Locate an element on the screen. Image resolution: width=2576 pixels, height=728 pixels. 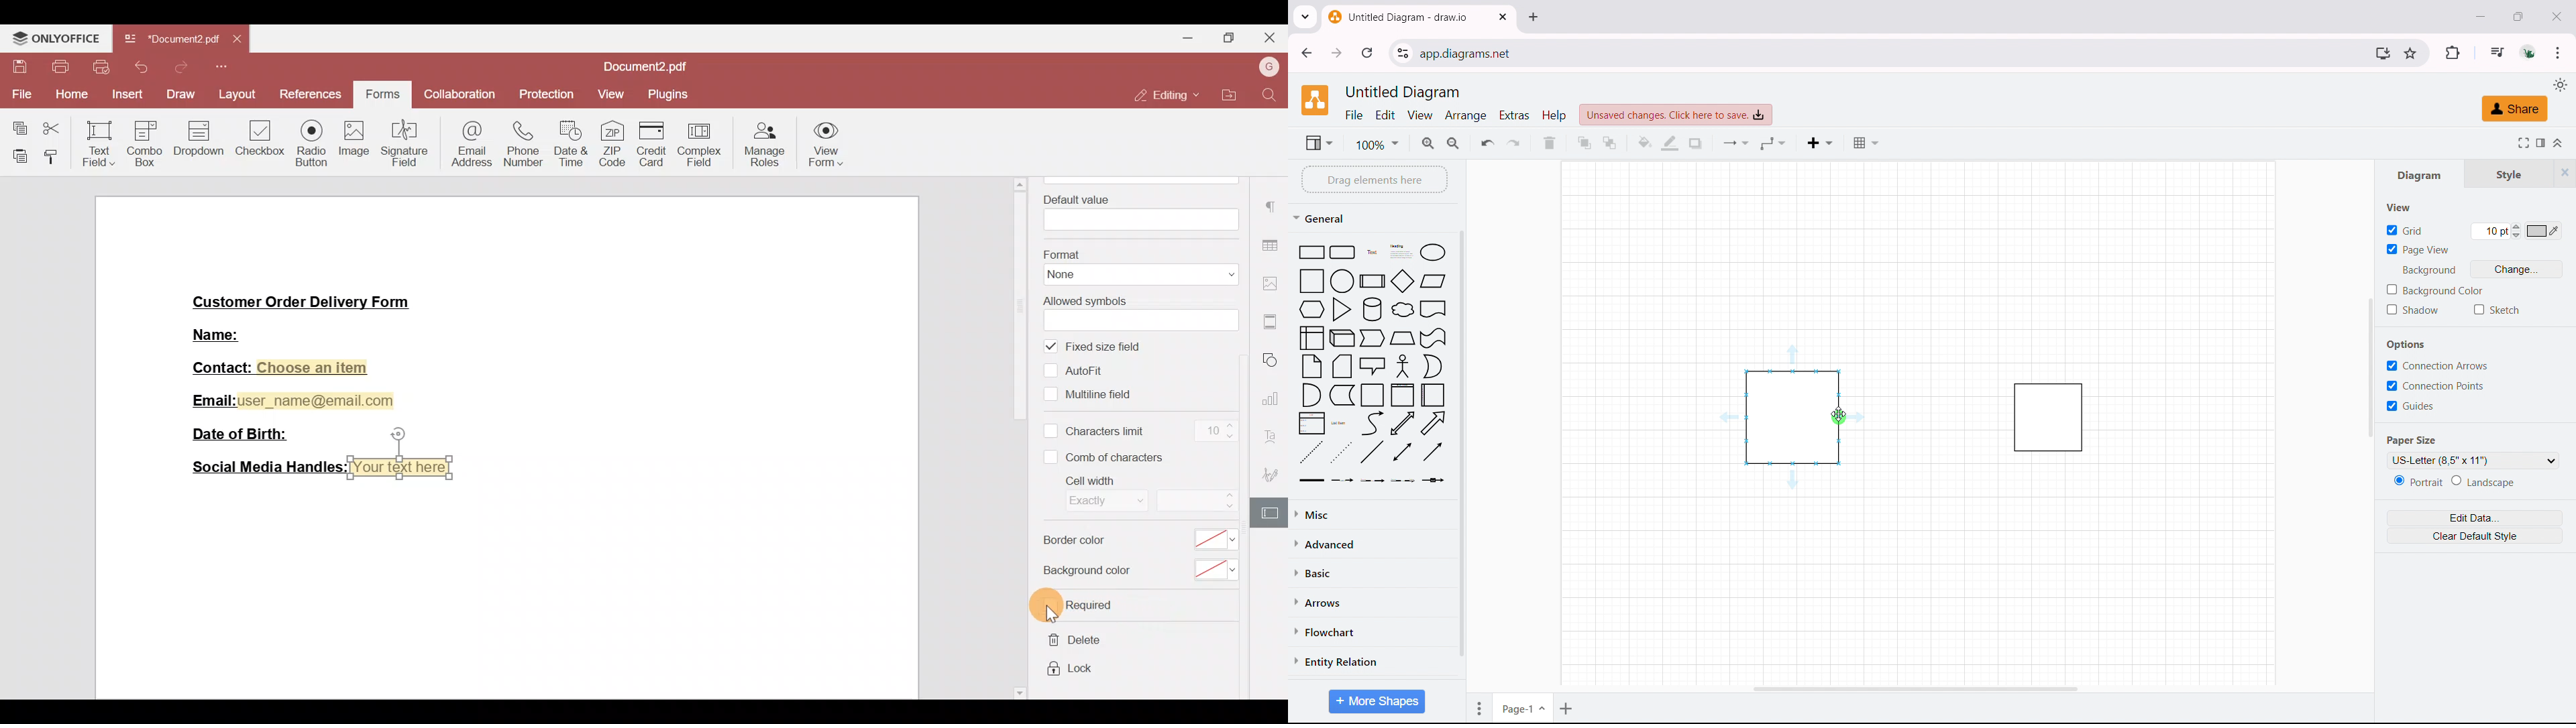
grid toggle is located at coordinates (2404, 229).